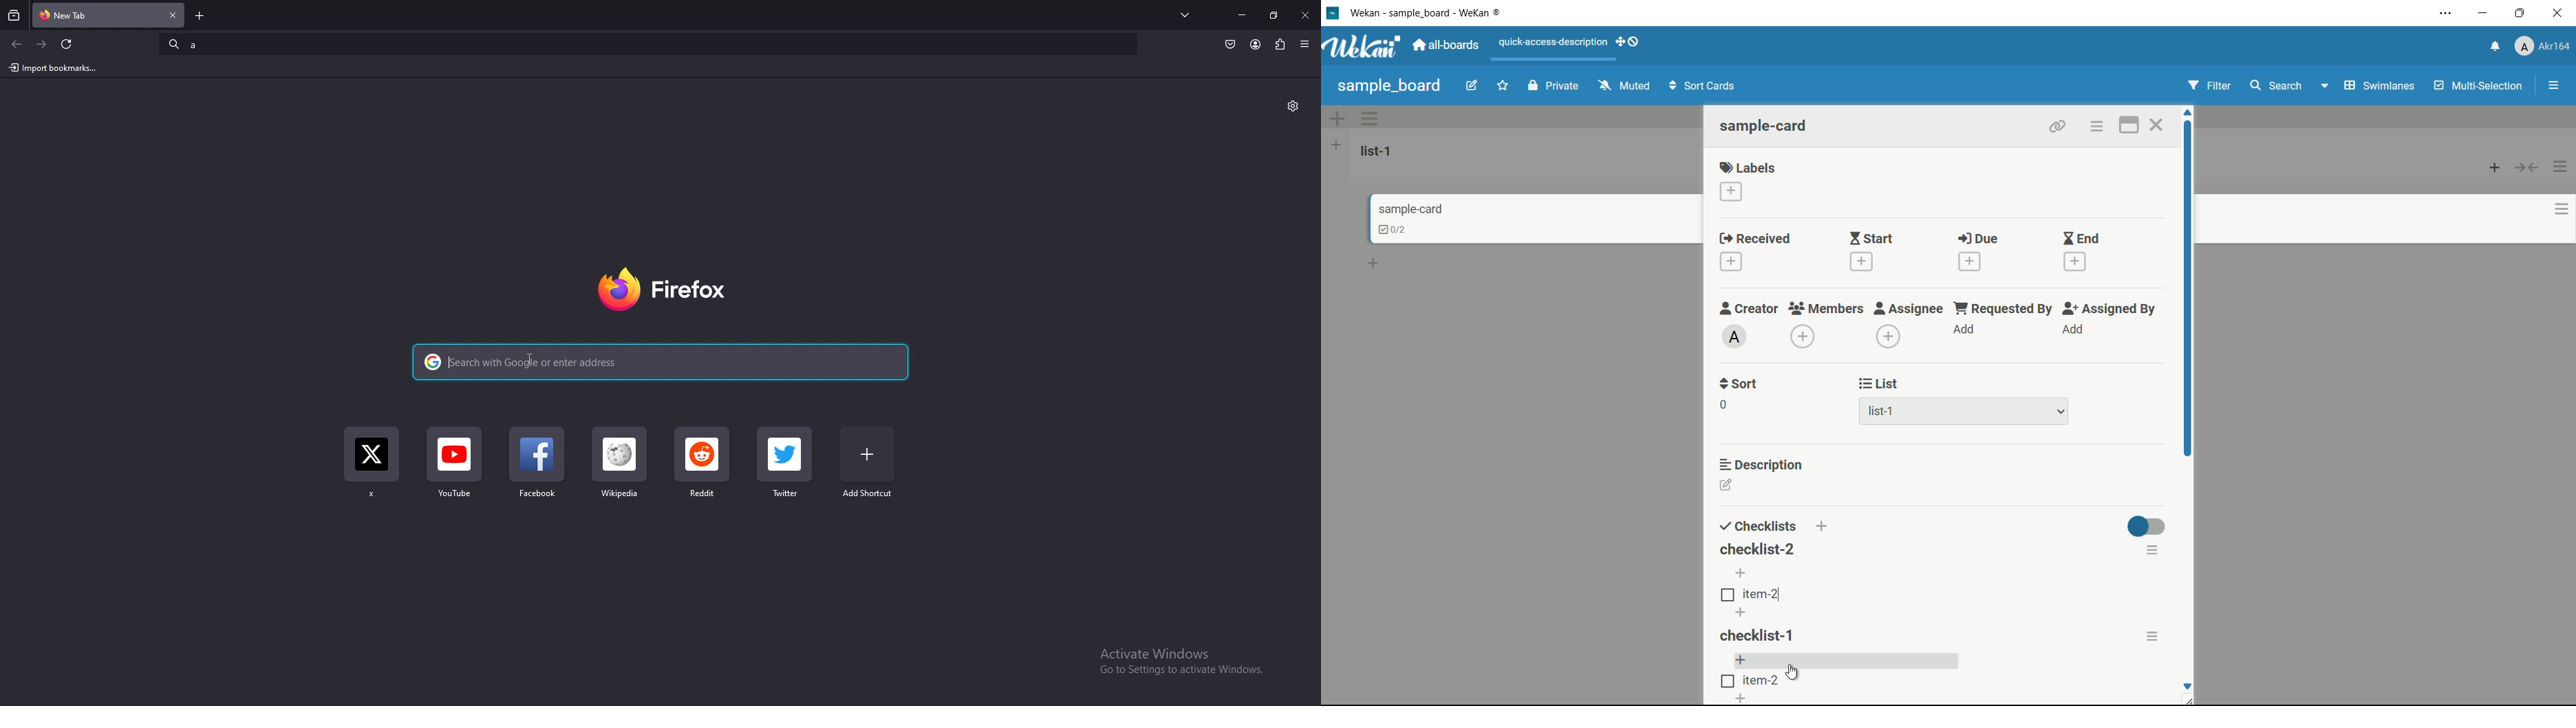  I want to click on add date, so click(1730, 262).